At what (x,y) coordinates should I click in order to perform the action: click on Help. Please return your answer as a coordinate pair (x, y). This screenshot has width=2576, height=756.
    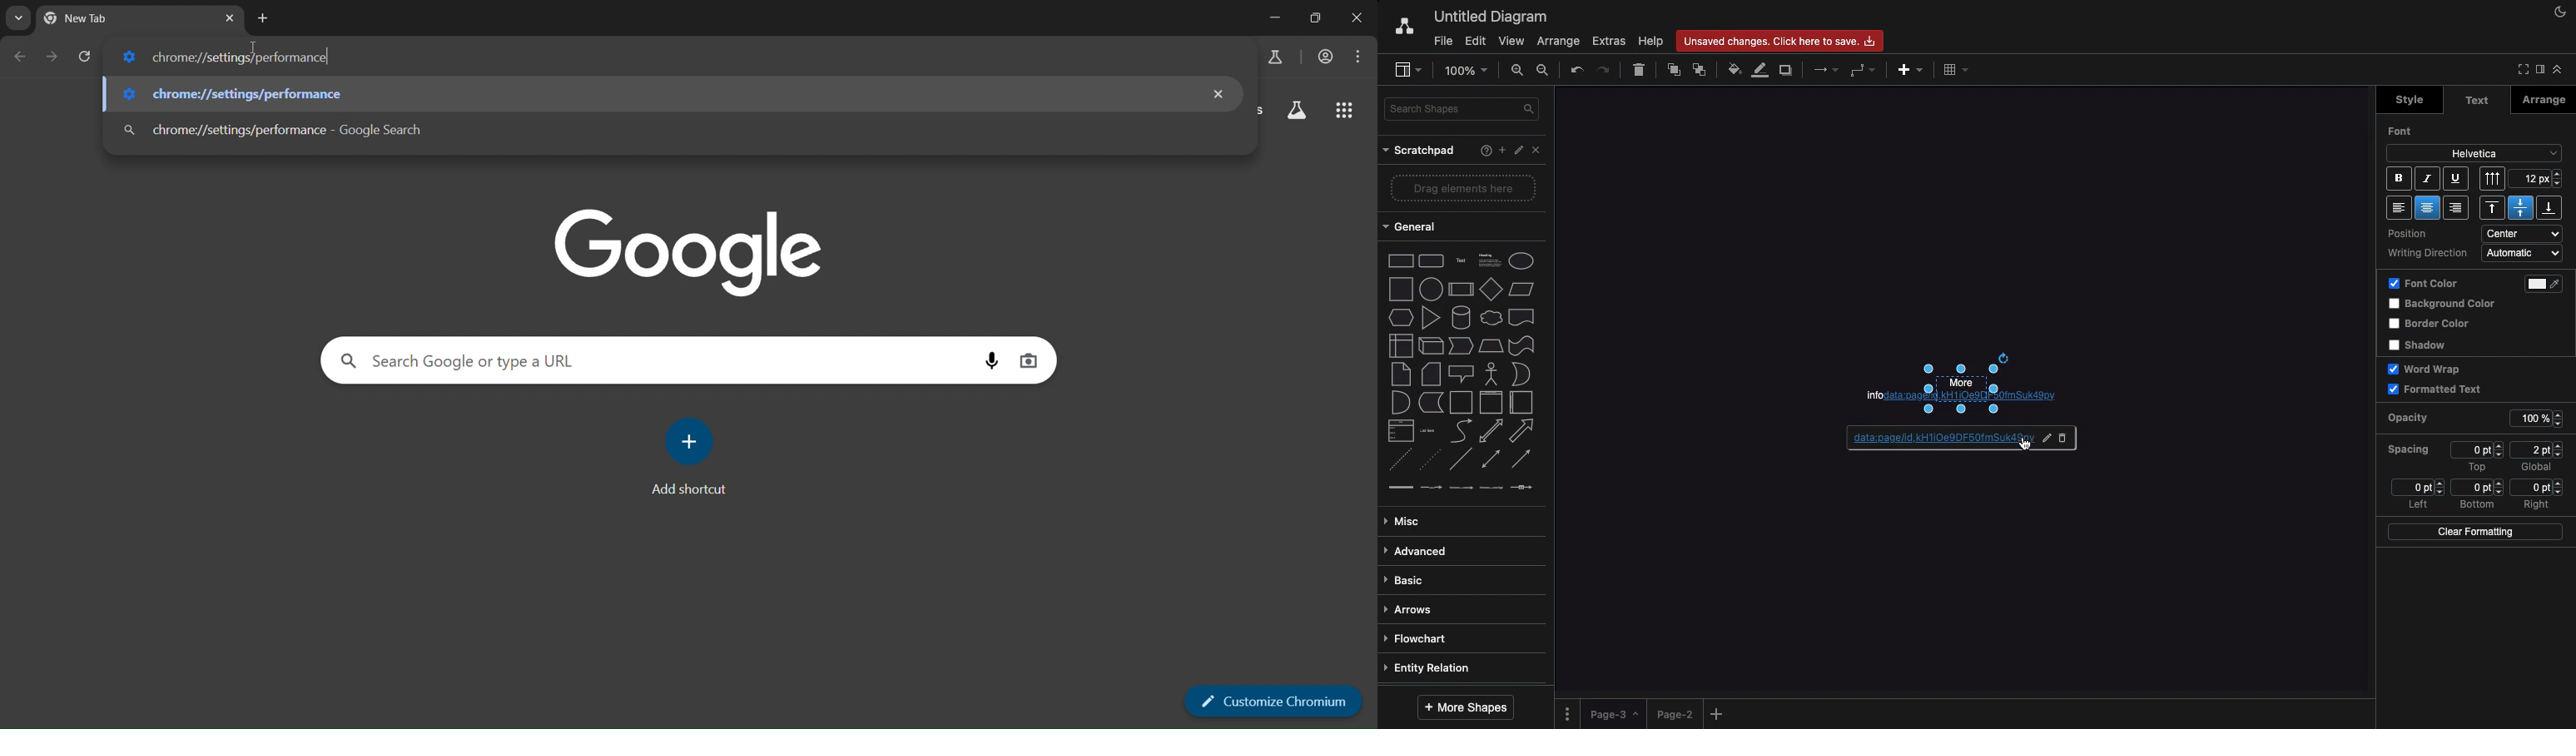
    Looking at the image, I should click on (1482, 152).